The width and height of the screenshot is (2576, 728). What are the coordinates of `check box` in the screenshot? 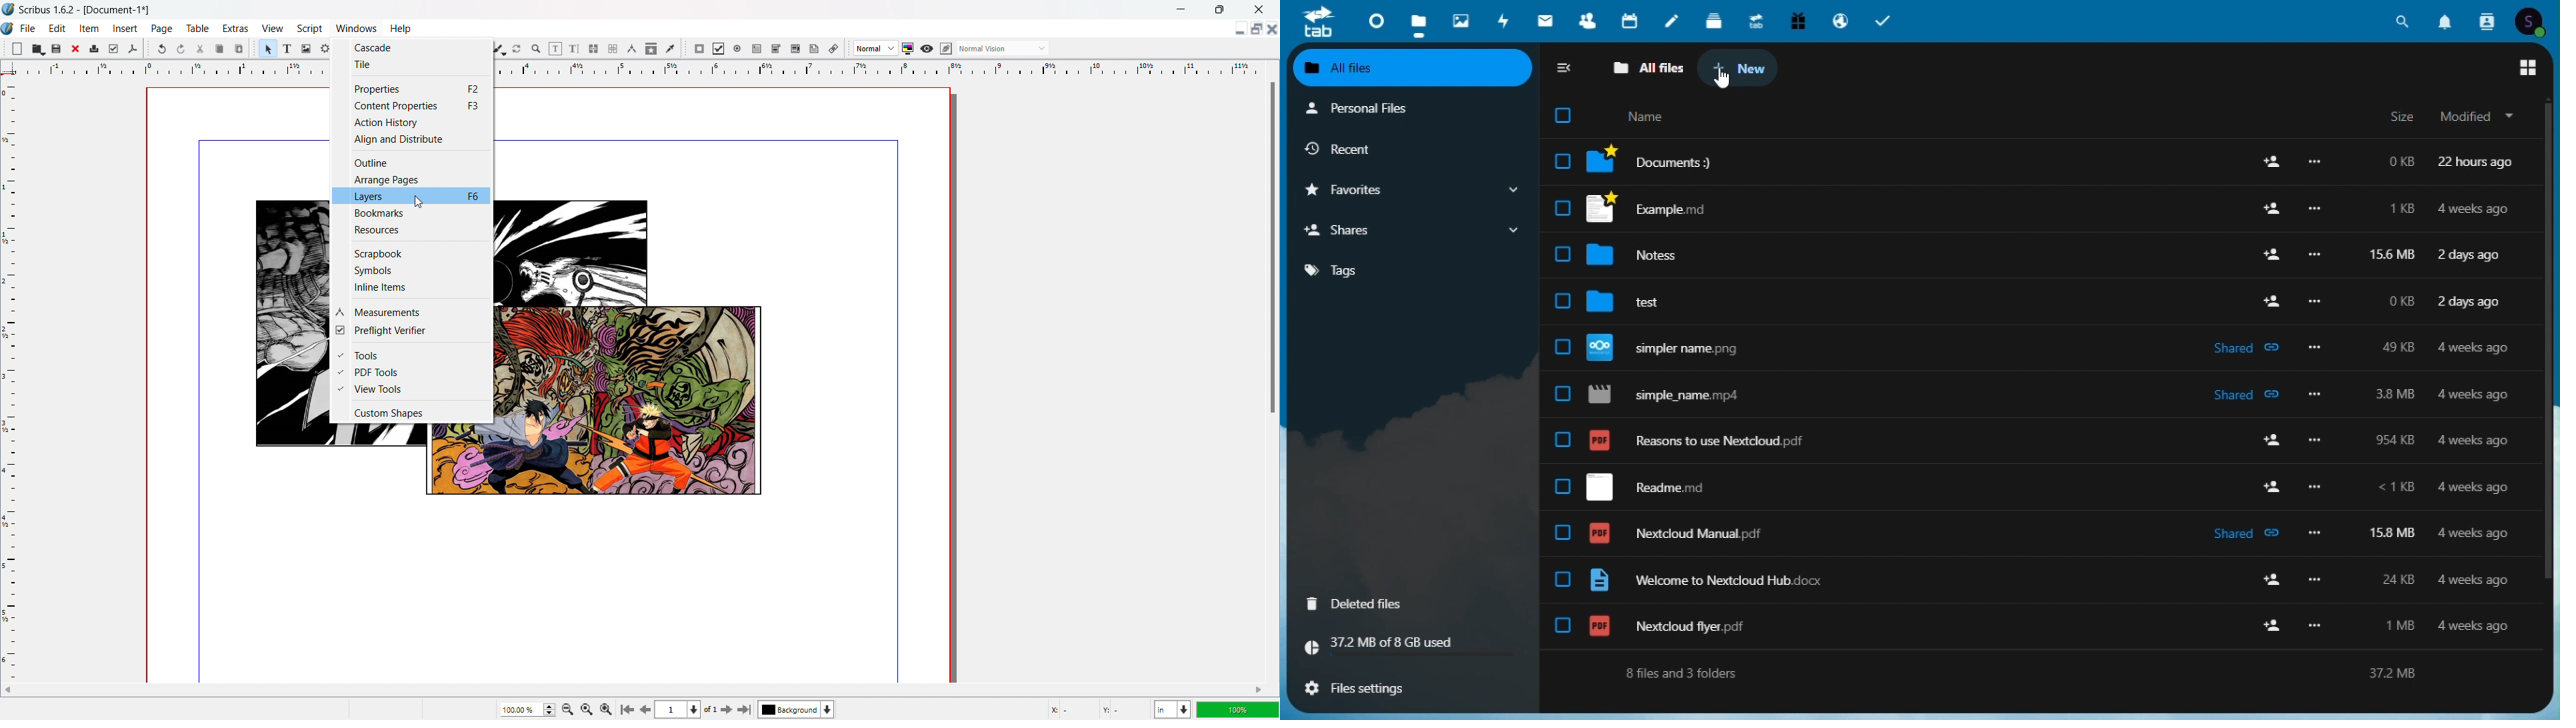 It's located at (1560, 302).